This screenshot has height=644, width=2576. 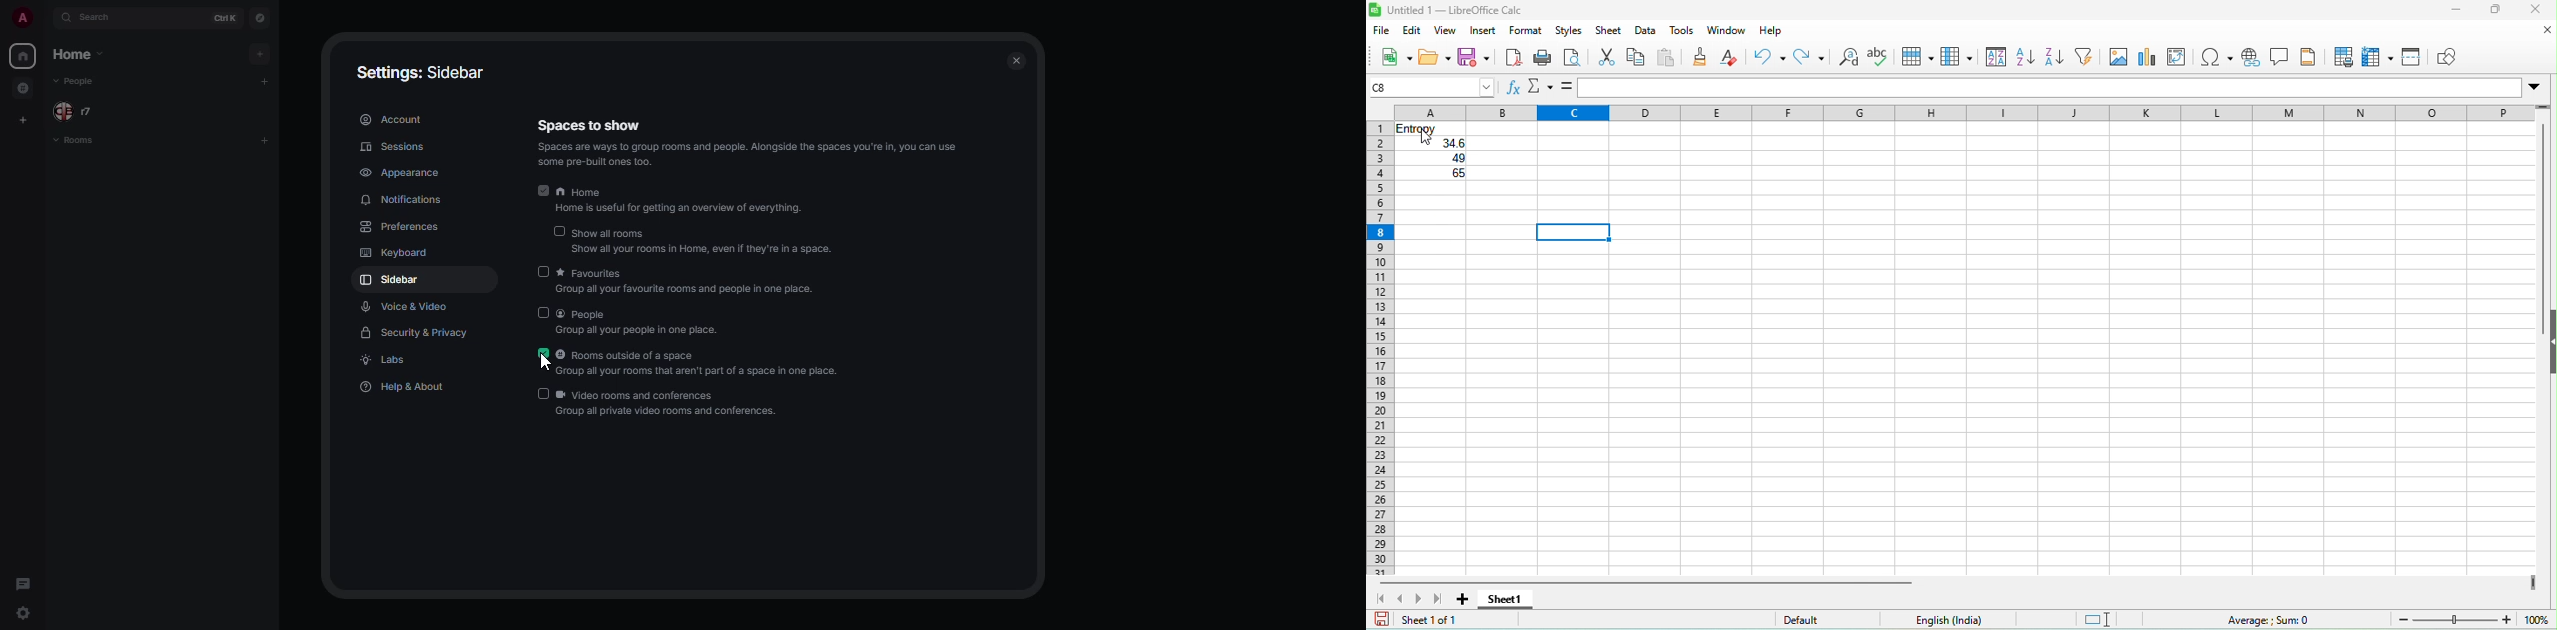 What do you see at coordinates (2049, 89) in the screenshot?
I see `formula bar` at bounding box center [2049, 89].